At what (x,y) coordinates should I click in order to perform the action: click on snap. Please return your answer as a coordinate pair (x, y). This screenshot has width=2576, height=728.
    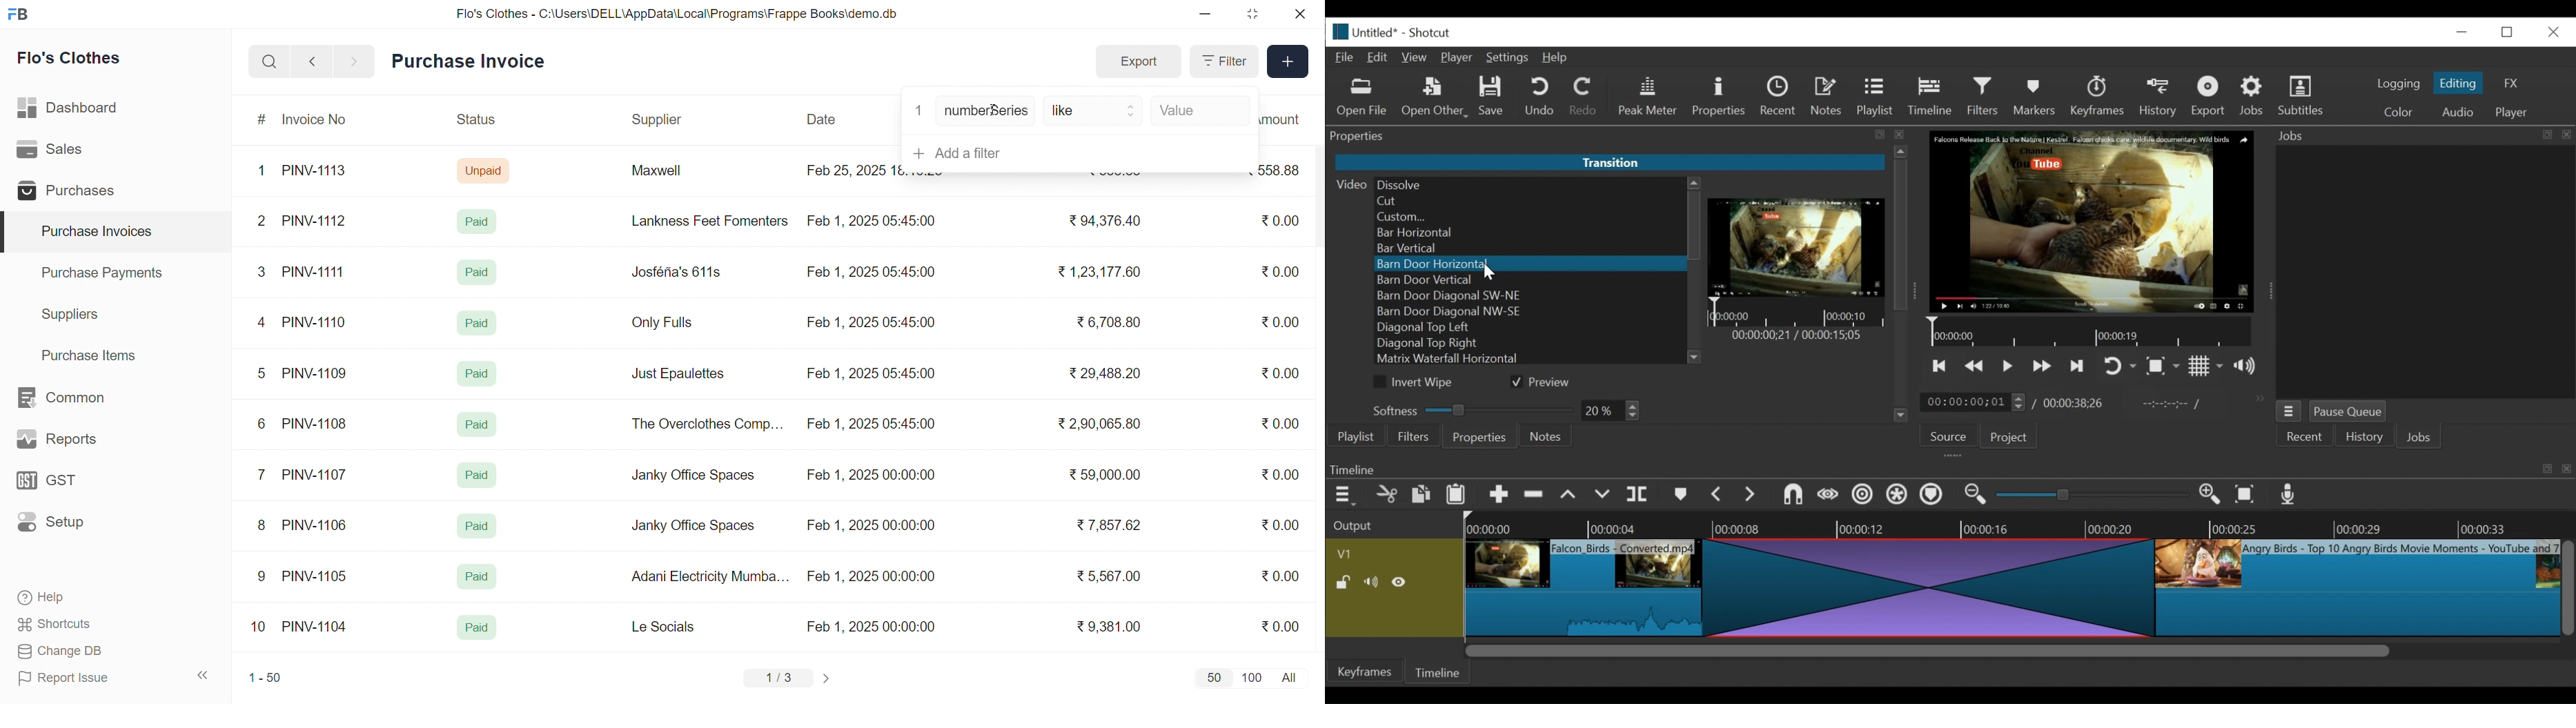
    Looking at the image, I should click on (1795, 496).